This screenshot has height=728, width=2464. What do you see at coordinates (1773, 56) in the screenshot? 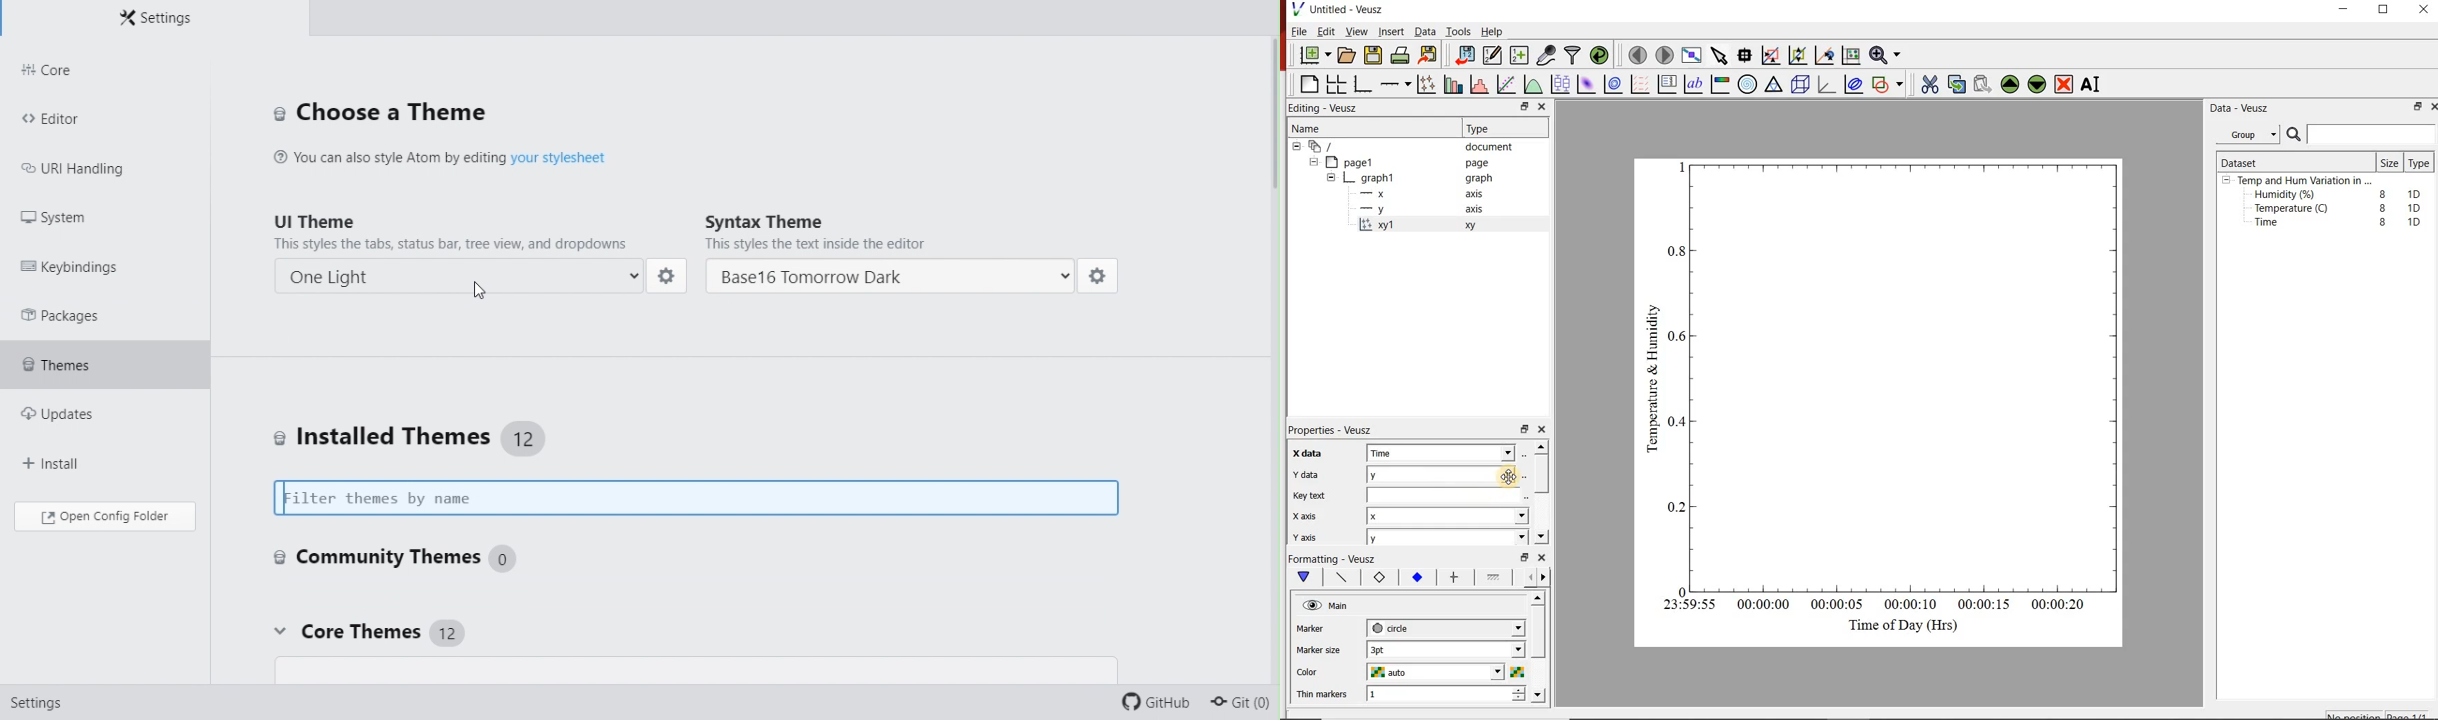
I see `click or draw a rectangle to zoom graph axes` at bounding box center [1773, 56].